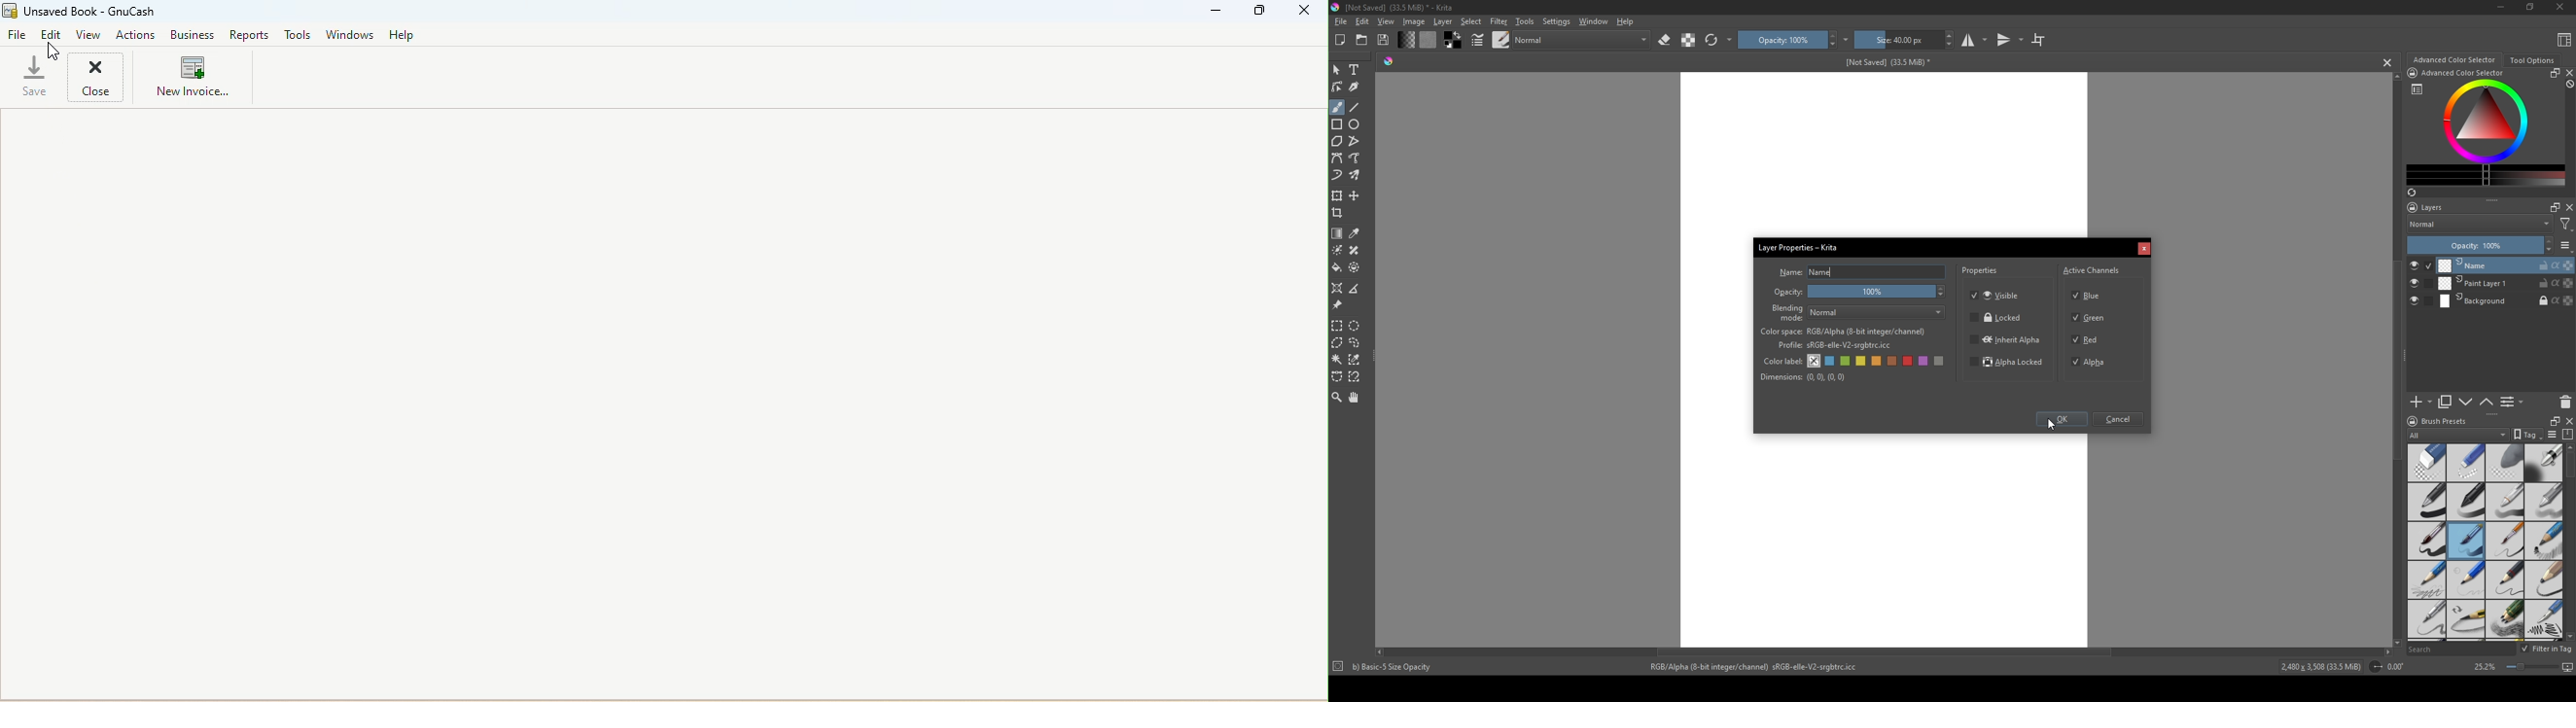  What do you see at coordinates (2375, 667) in the screenshot?
I see `icon` at bounding box center [2375, 667].